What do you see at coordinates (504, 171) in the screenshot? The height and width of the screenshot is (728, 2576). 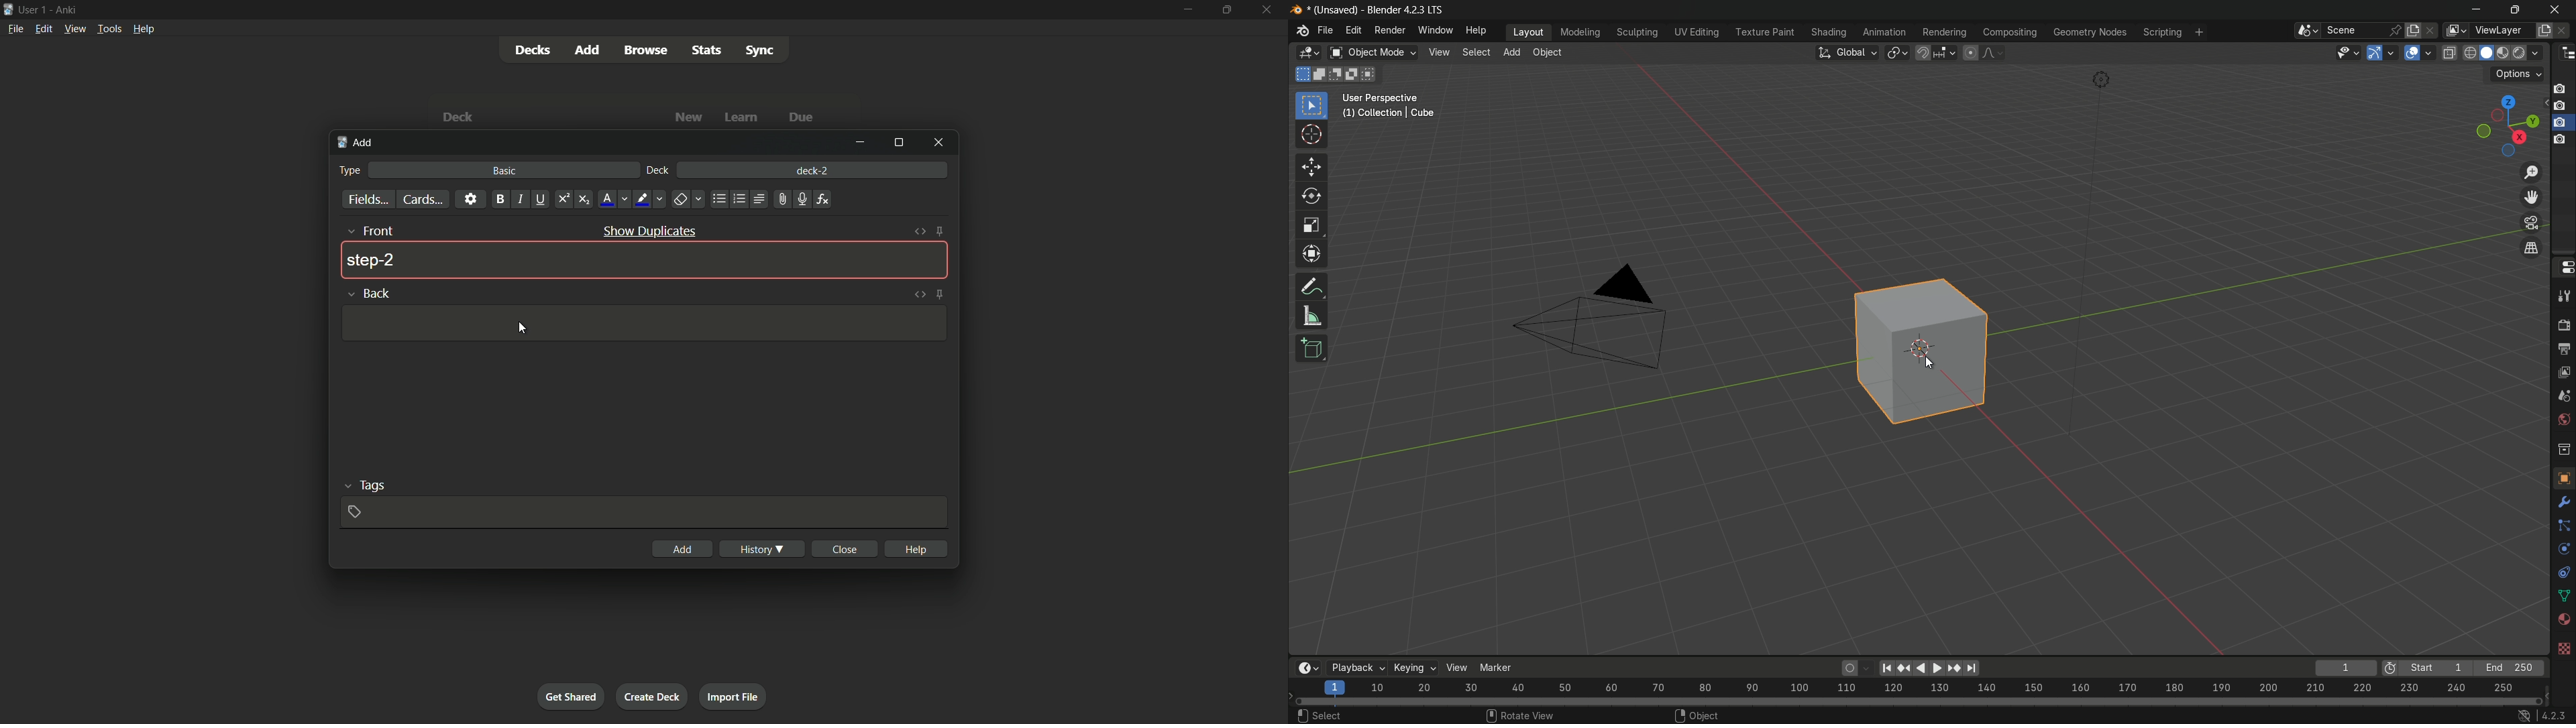 I see `basic` at bounding box center [504, 171].